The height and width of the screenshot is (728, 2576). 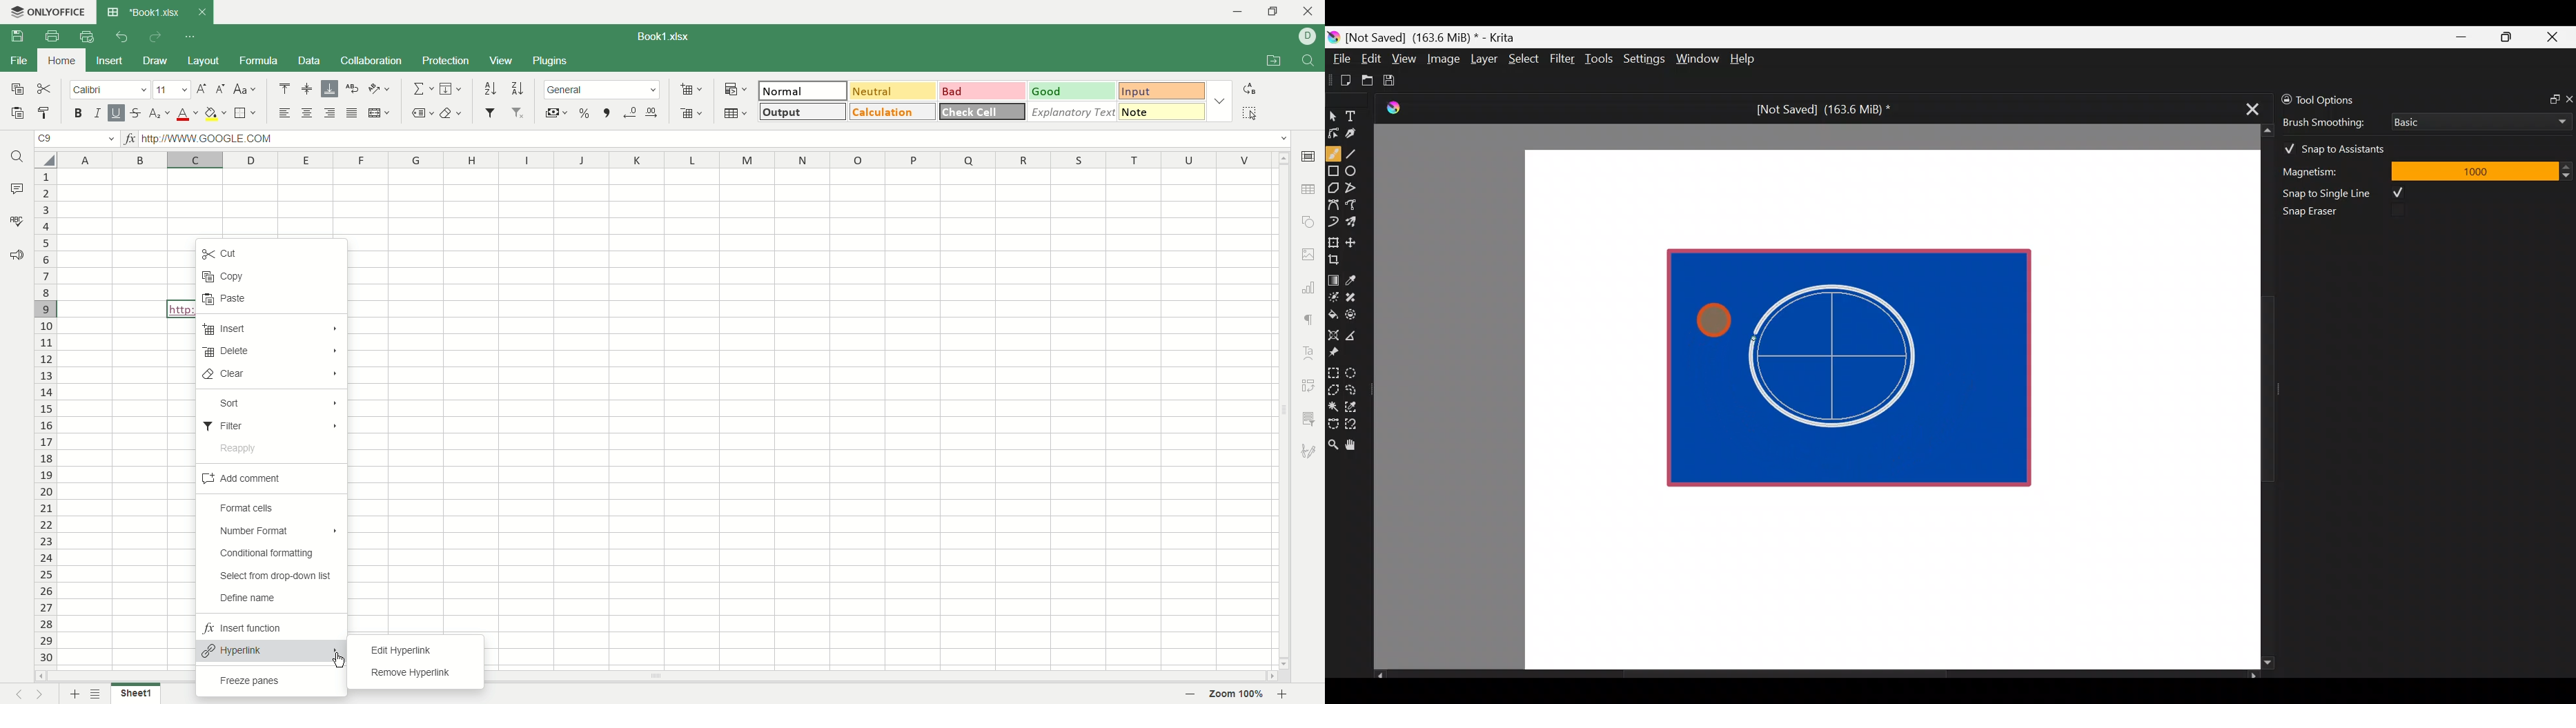 What do you see at coordinates (378, 114) in the screenshot?
I see `merge and center` at bounding box center [378, 114].